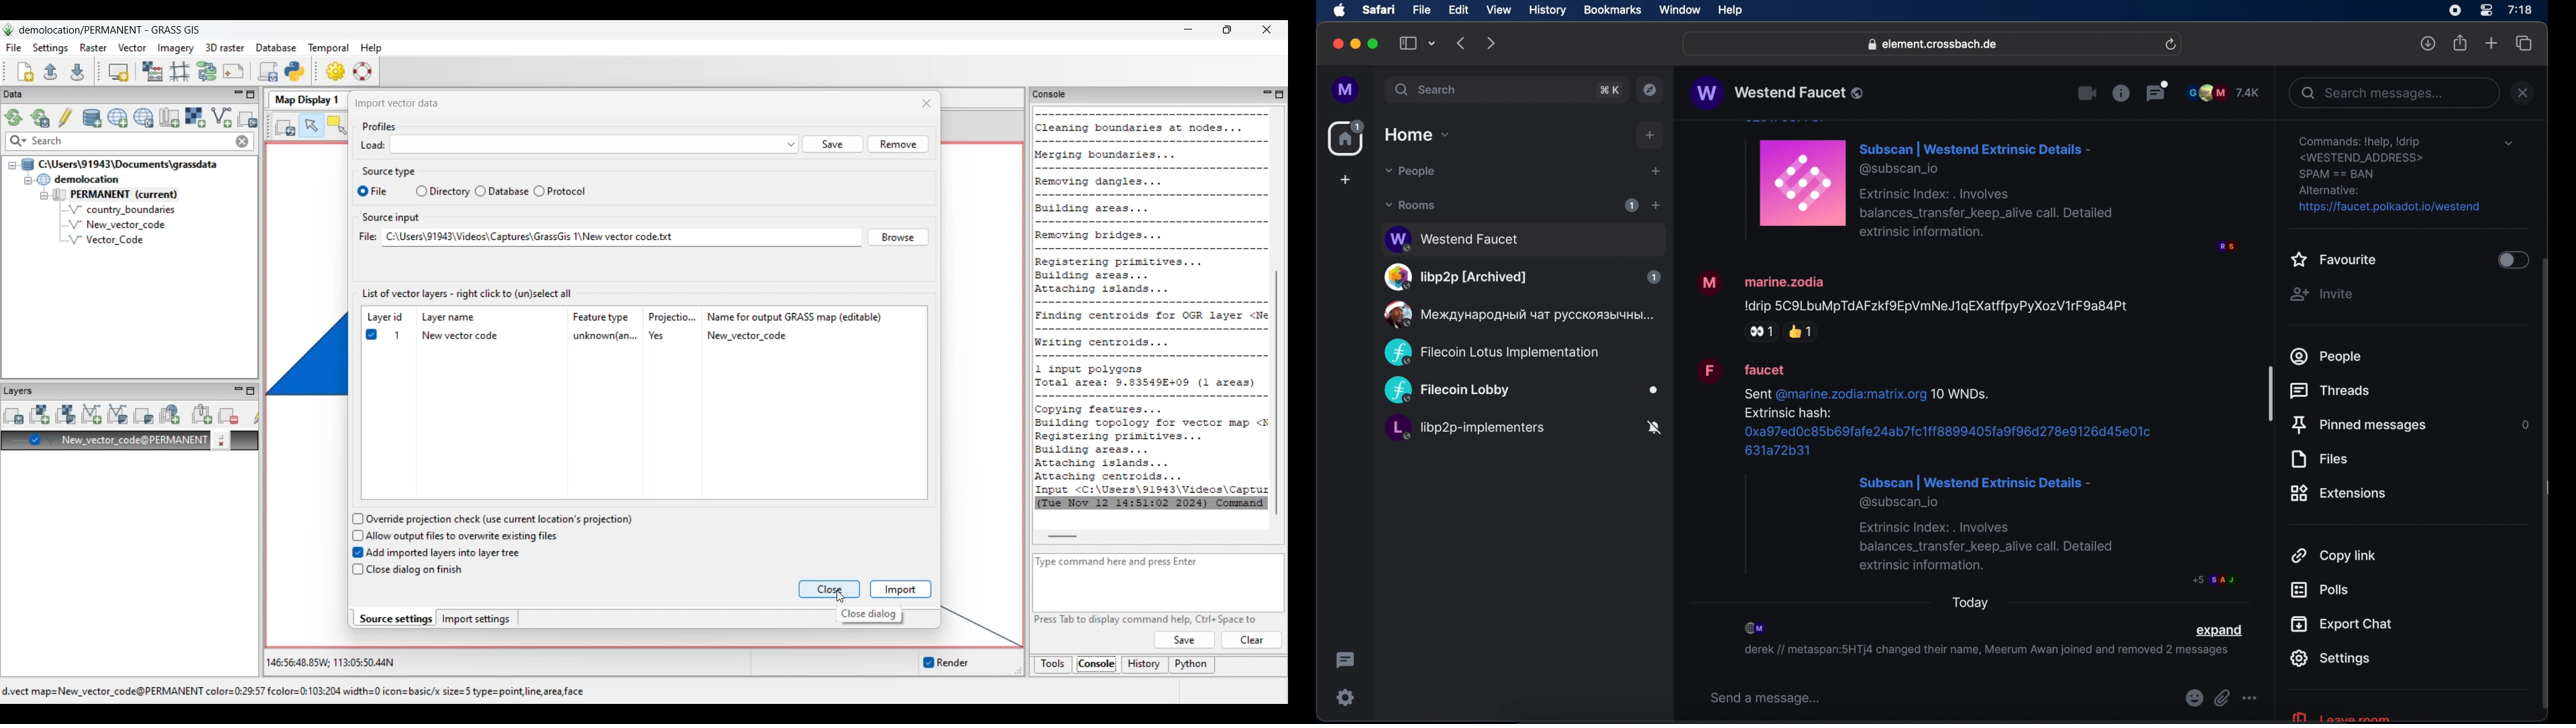 The height and width of the screenshot is (728, 2576). I want to click on File pathway of selected file, so click(621, 237).